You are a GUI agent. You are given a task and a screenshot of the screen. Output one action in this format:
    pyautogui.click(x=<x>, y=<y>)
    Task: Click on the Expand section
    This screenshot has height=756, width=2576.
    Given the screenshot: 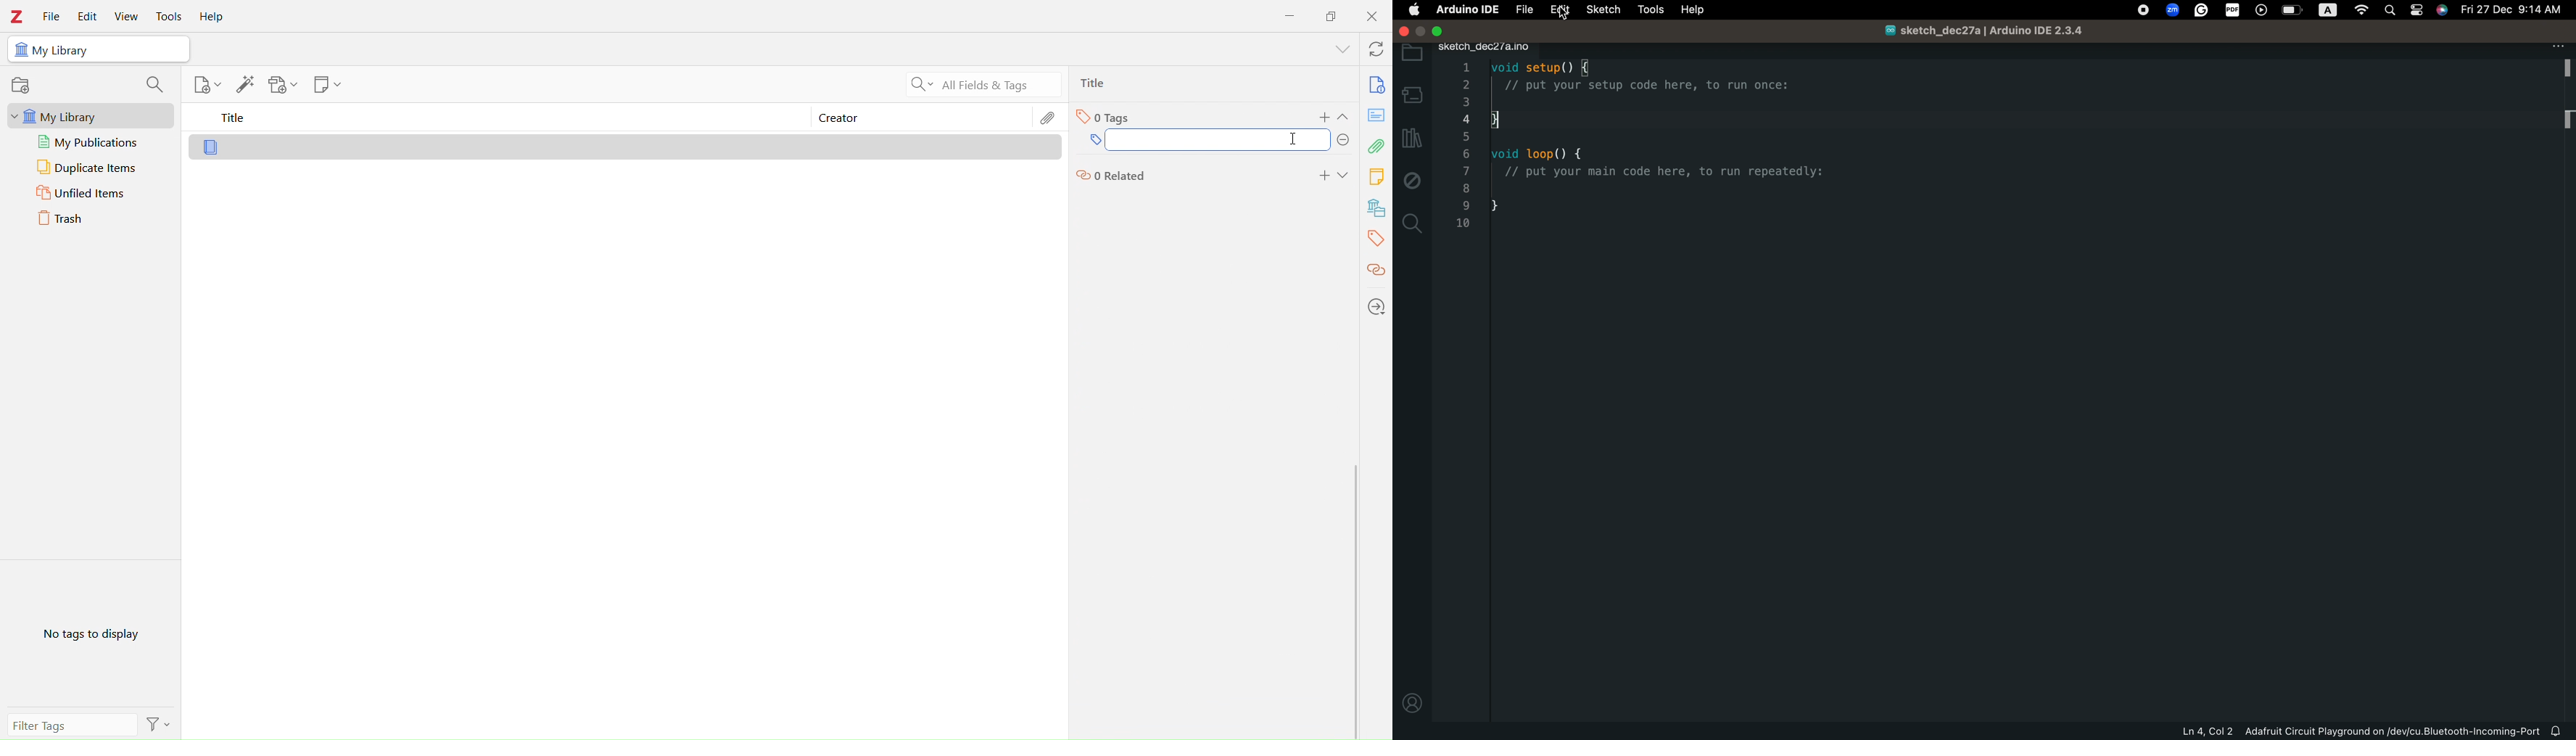 What is the action you would take?
    pyautogui.click(x=1348, y=176)
    